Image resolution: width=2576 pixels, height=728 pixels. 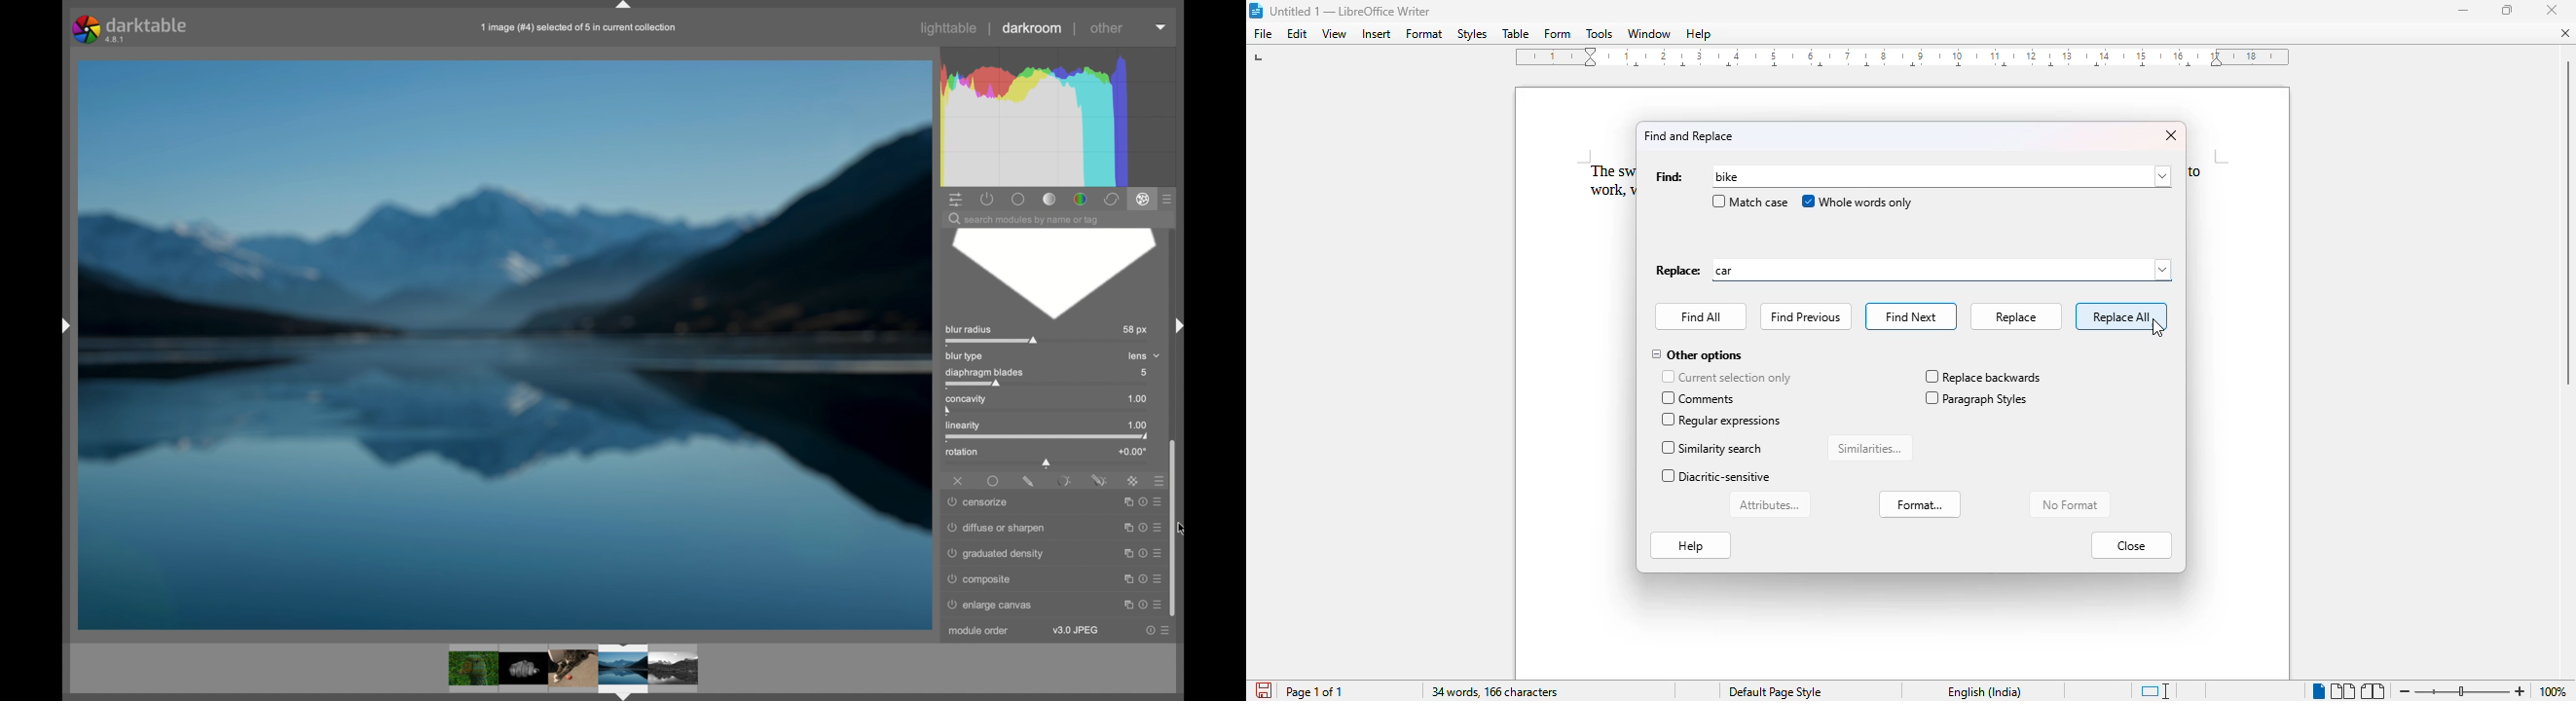 I want to click on censorize, so click(x=979, y=502).